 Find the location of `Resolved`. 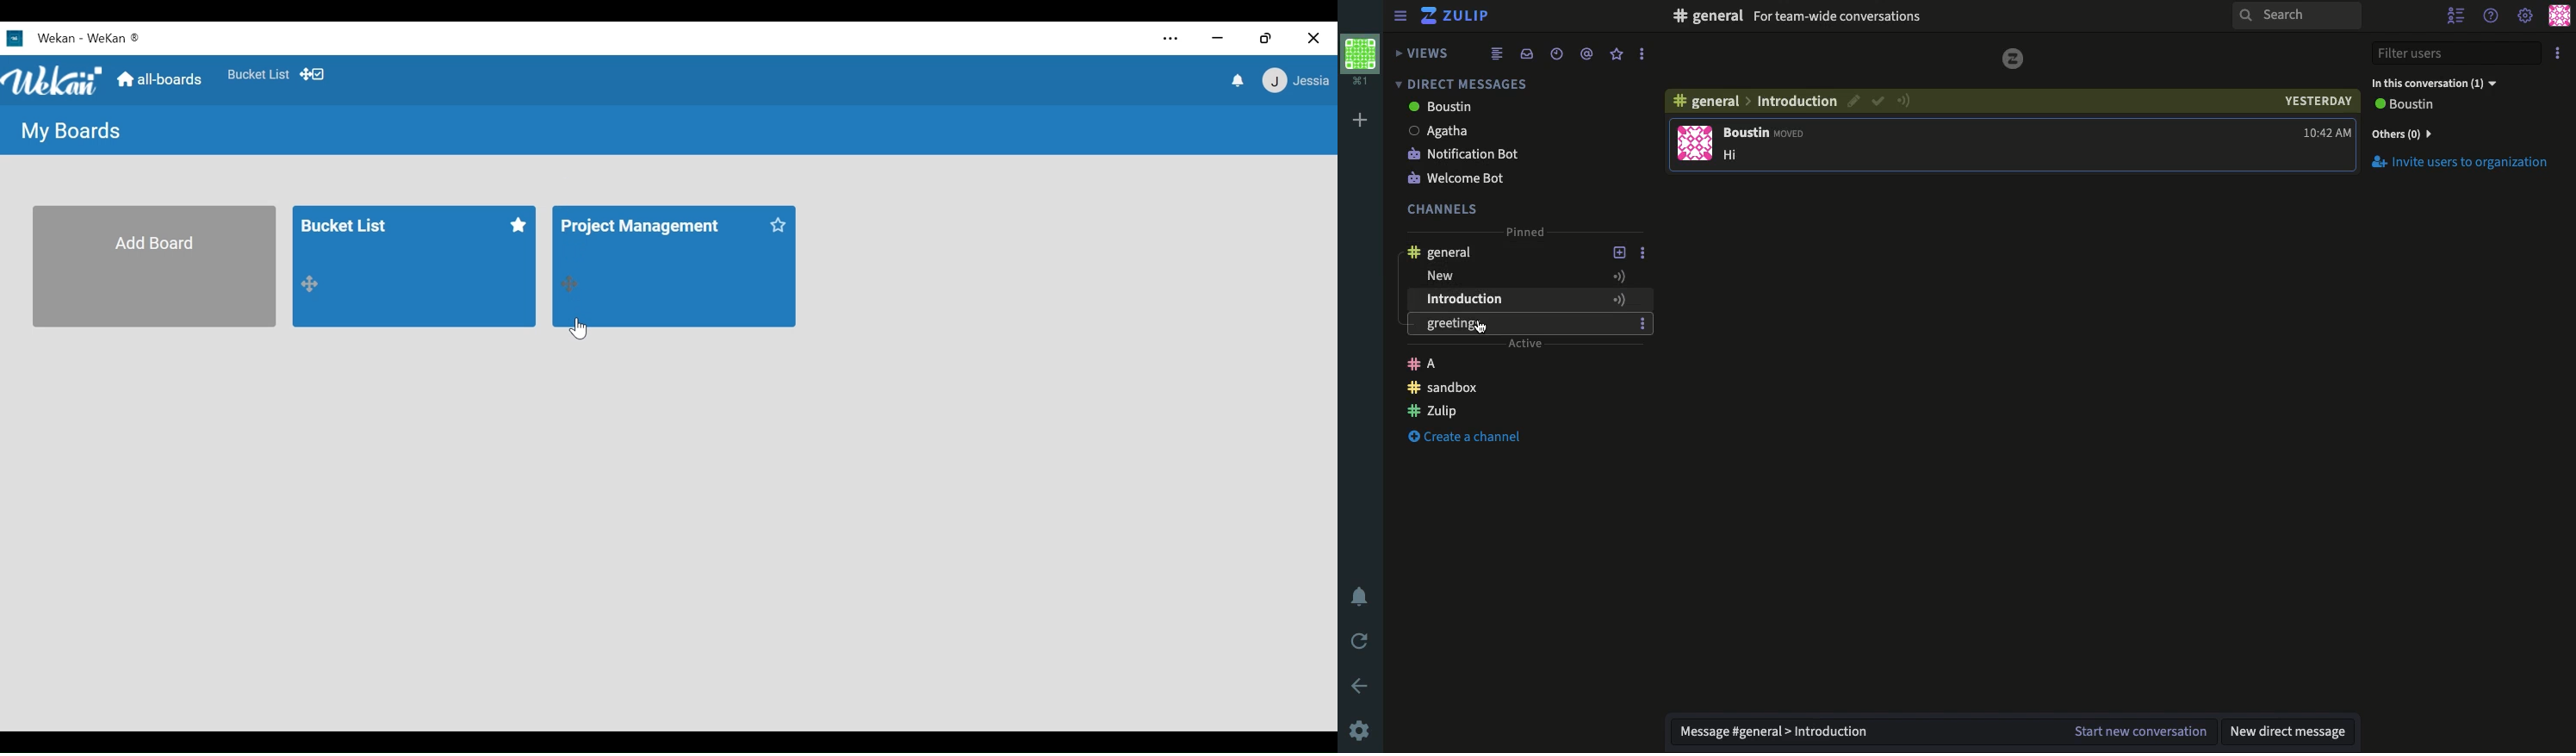

Resolved is located at coordinates (1878, 100).